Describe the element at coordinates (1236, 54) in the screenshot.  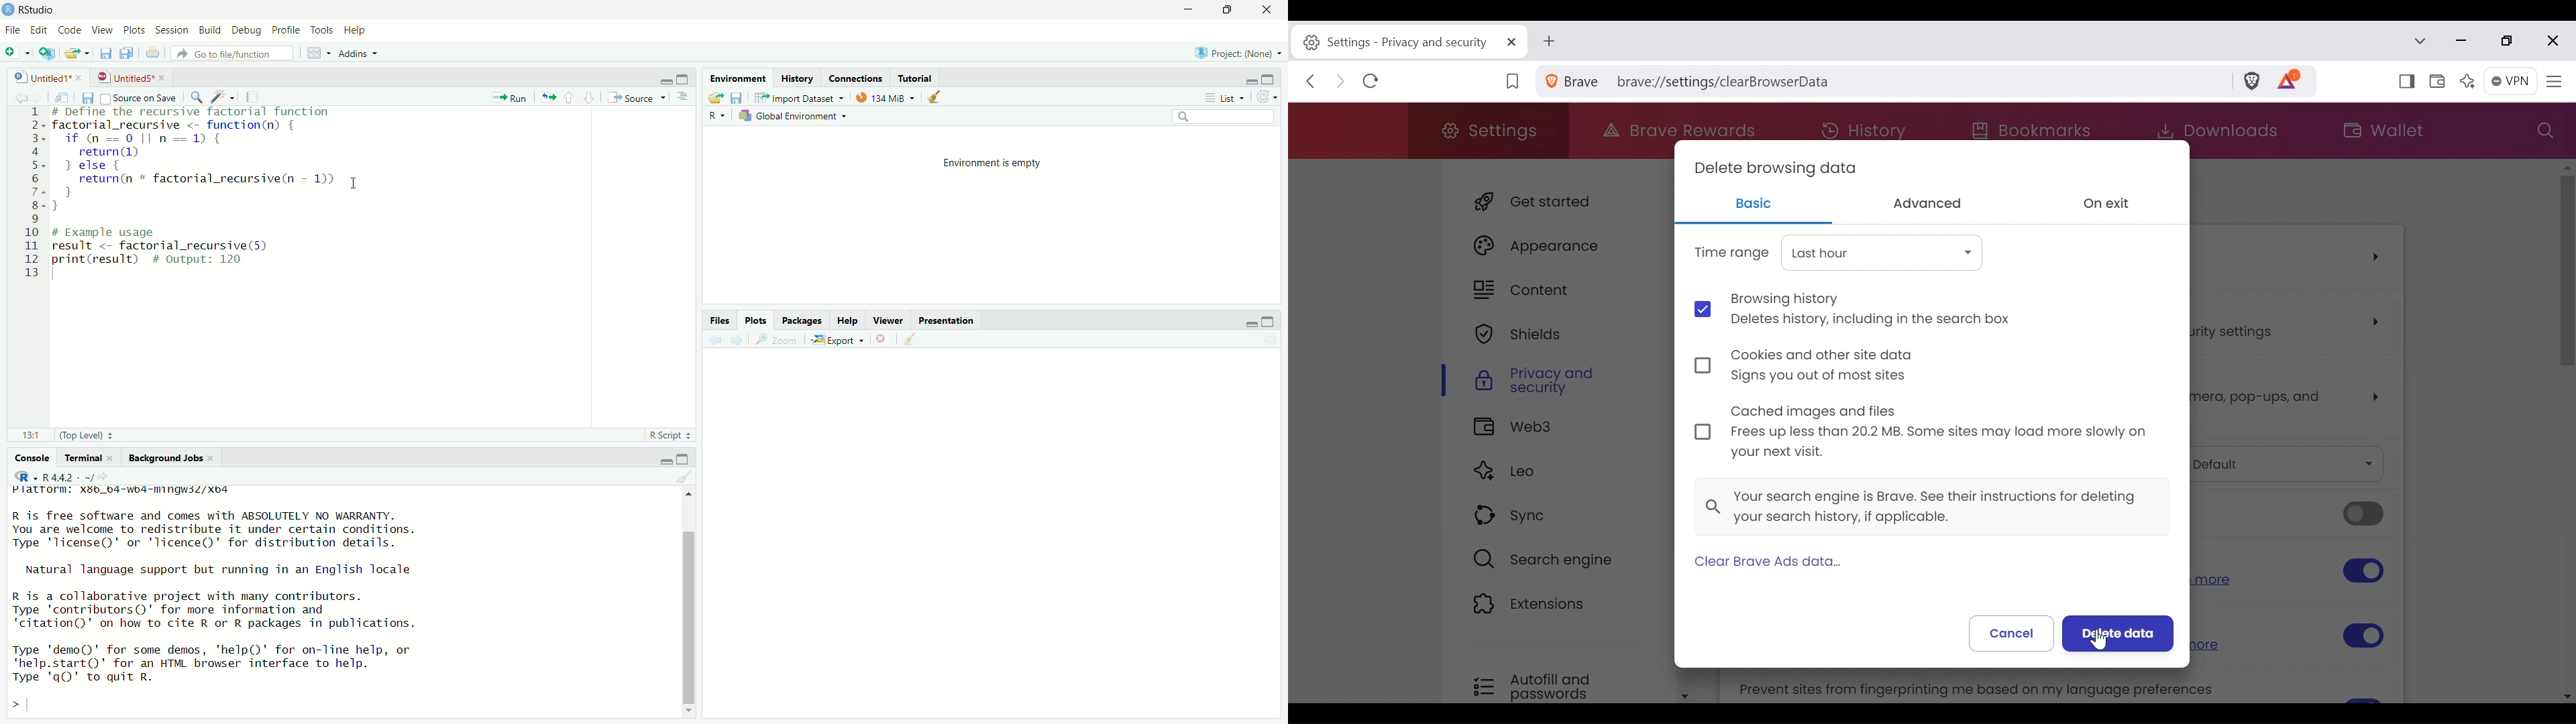
I see `Project (None)` at that location.